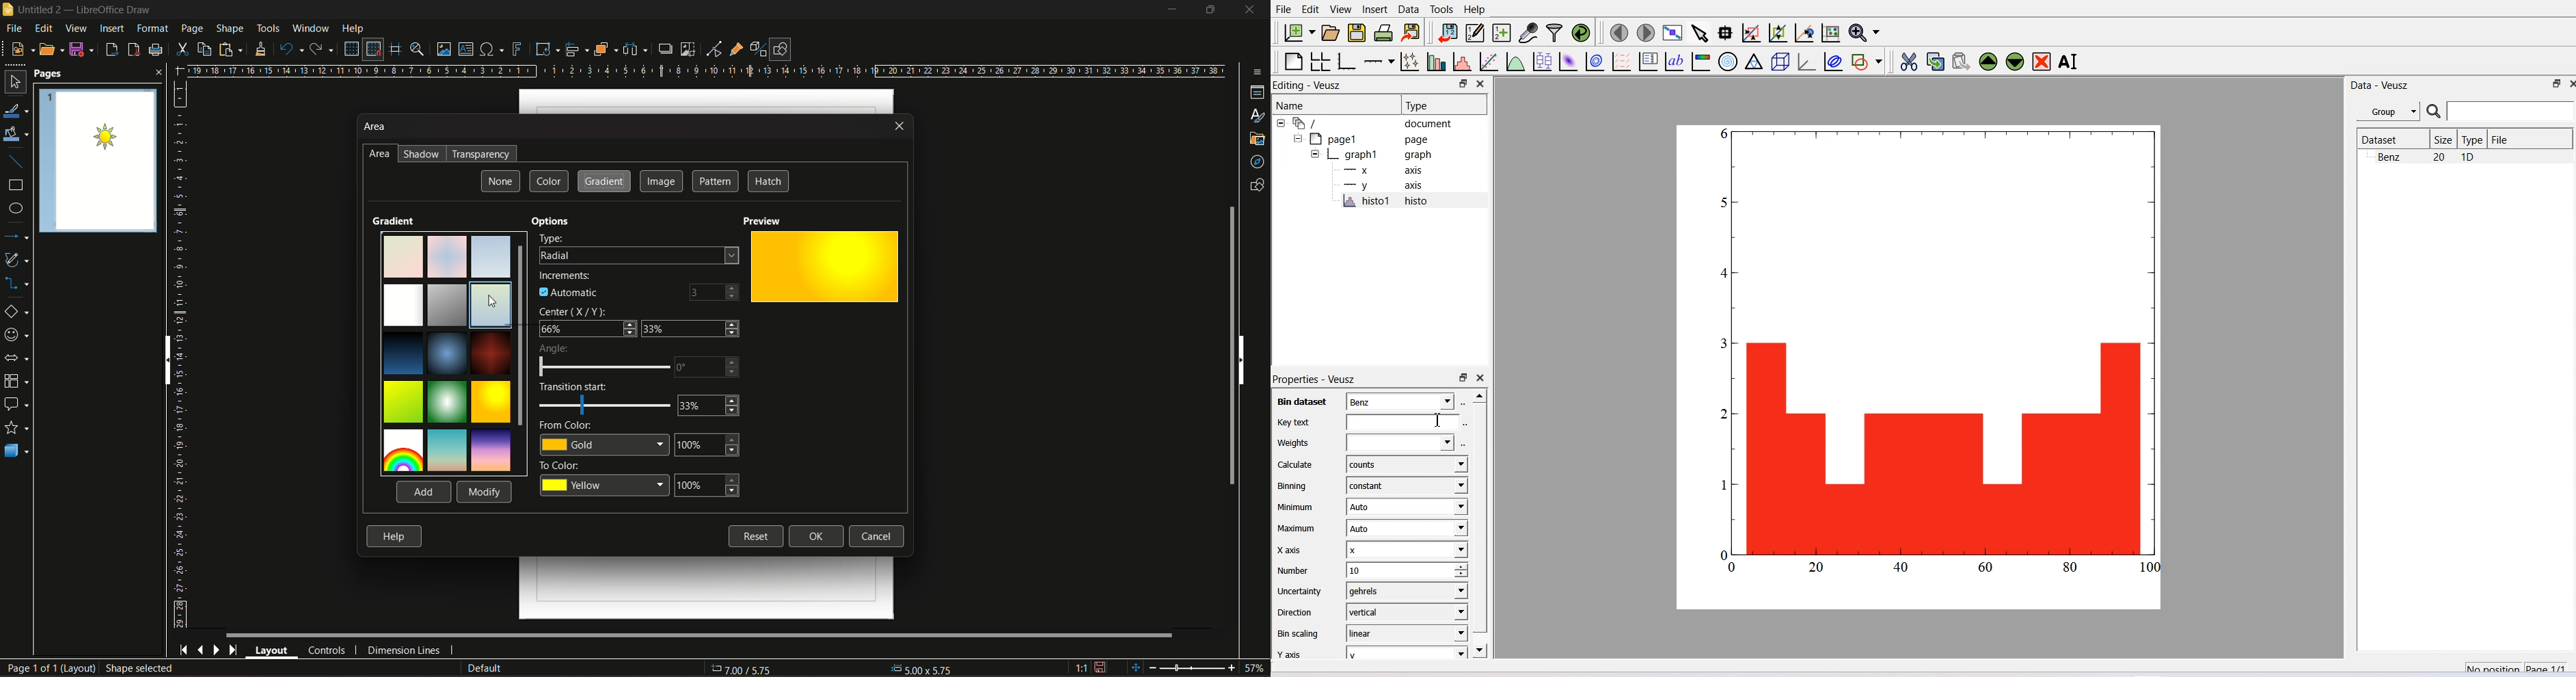 The height and width of the screenshot is (700, 2576). Describe the element at coordinates (1365, 422) in the screenshot. I see `Key text` at that location.